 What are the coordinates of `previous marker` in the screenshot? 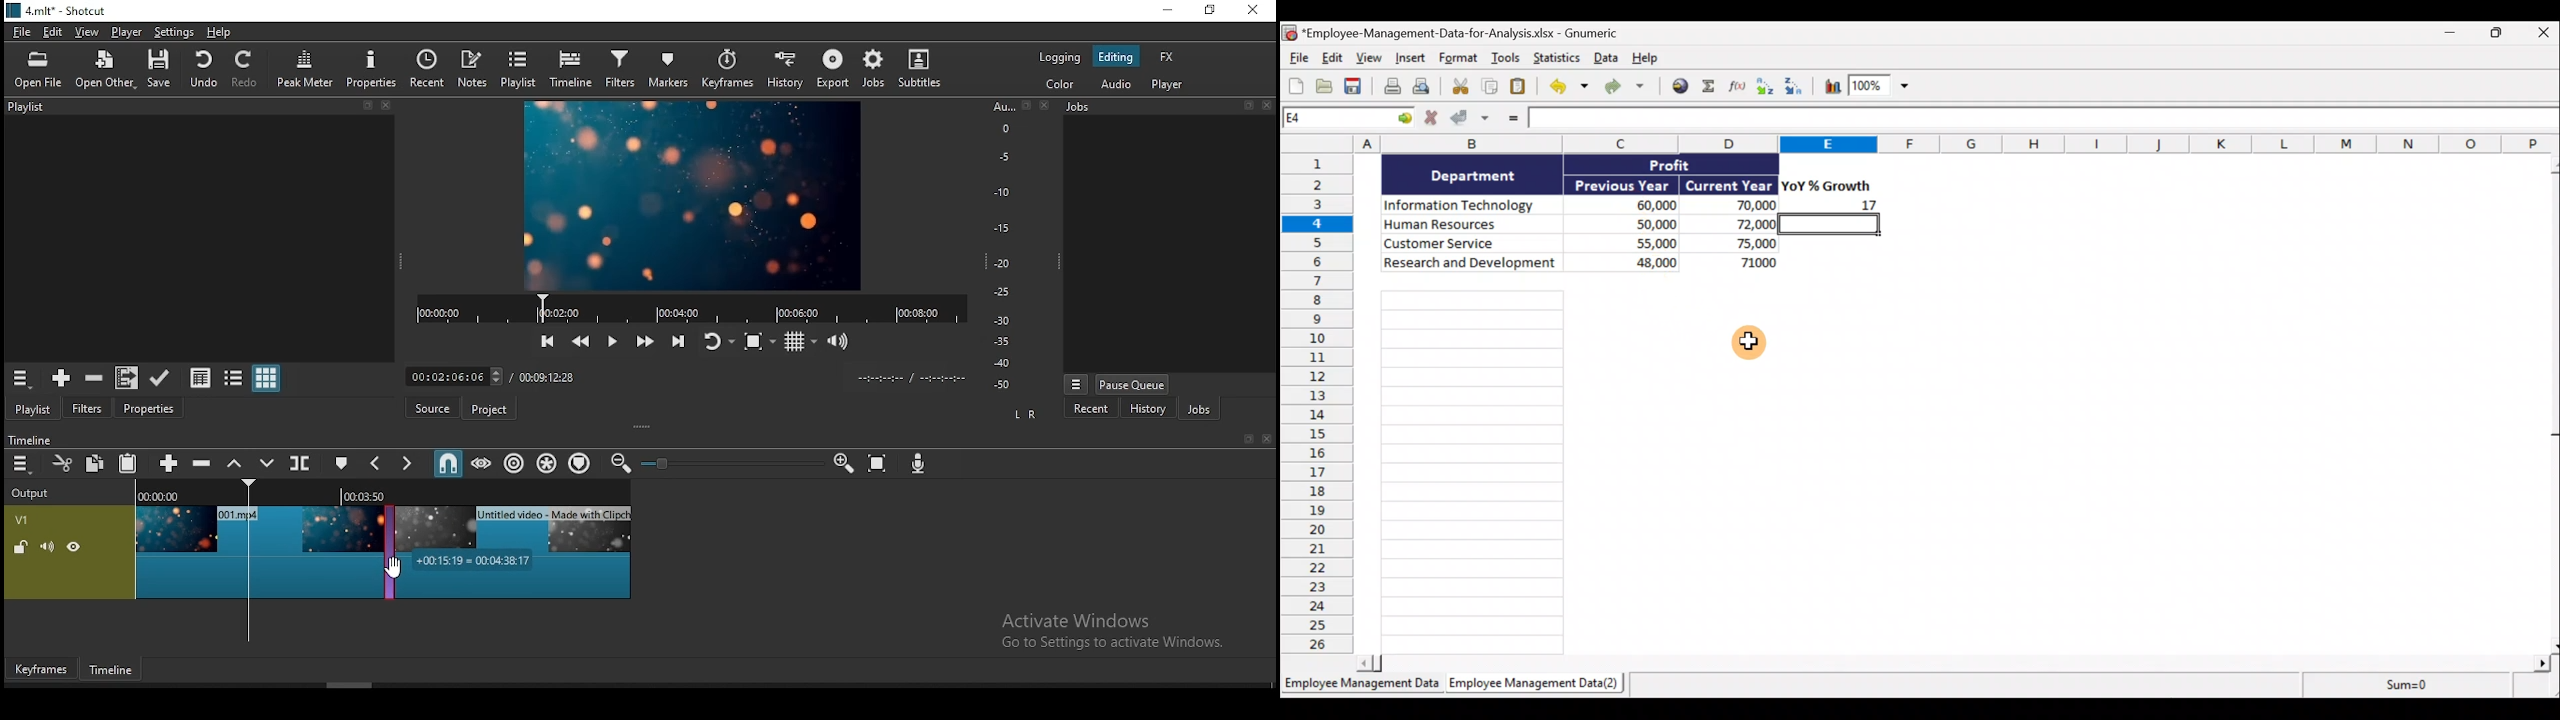 It's located at (375, 464).